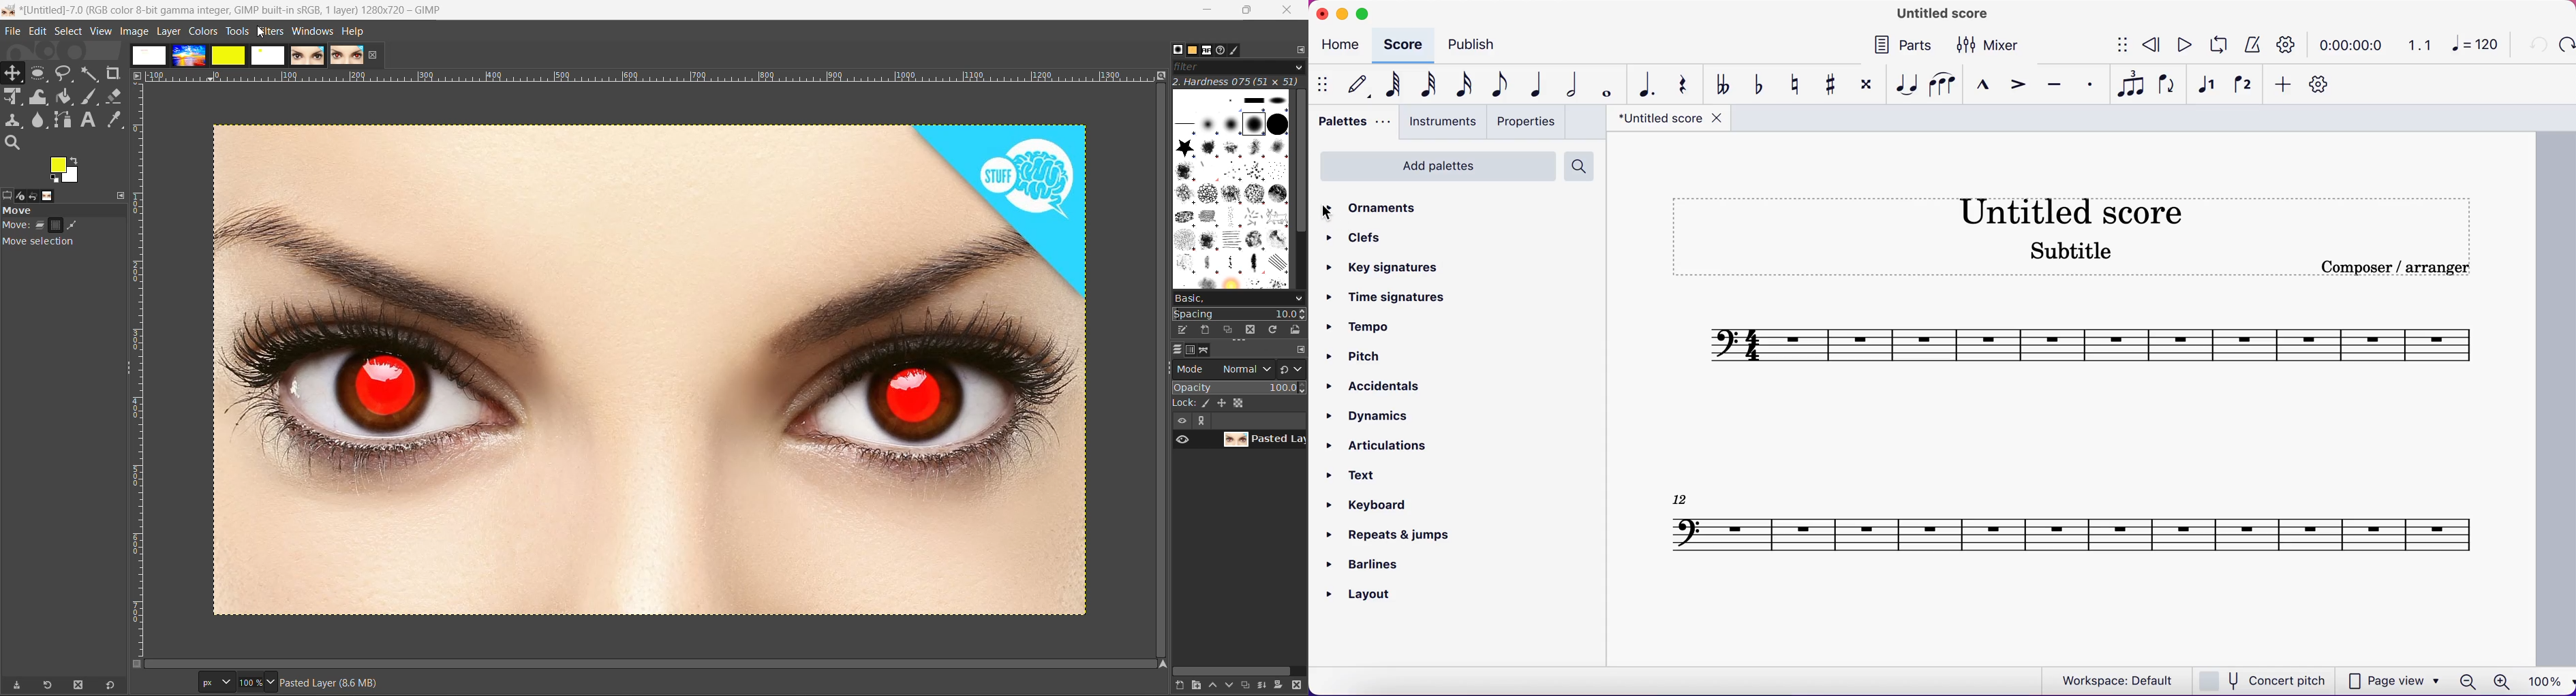  Describe the element at coordinates (313, 31) in the screenshot. I see `windows` at that location.